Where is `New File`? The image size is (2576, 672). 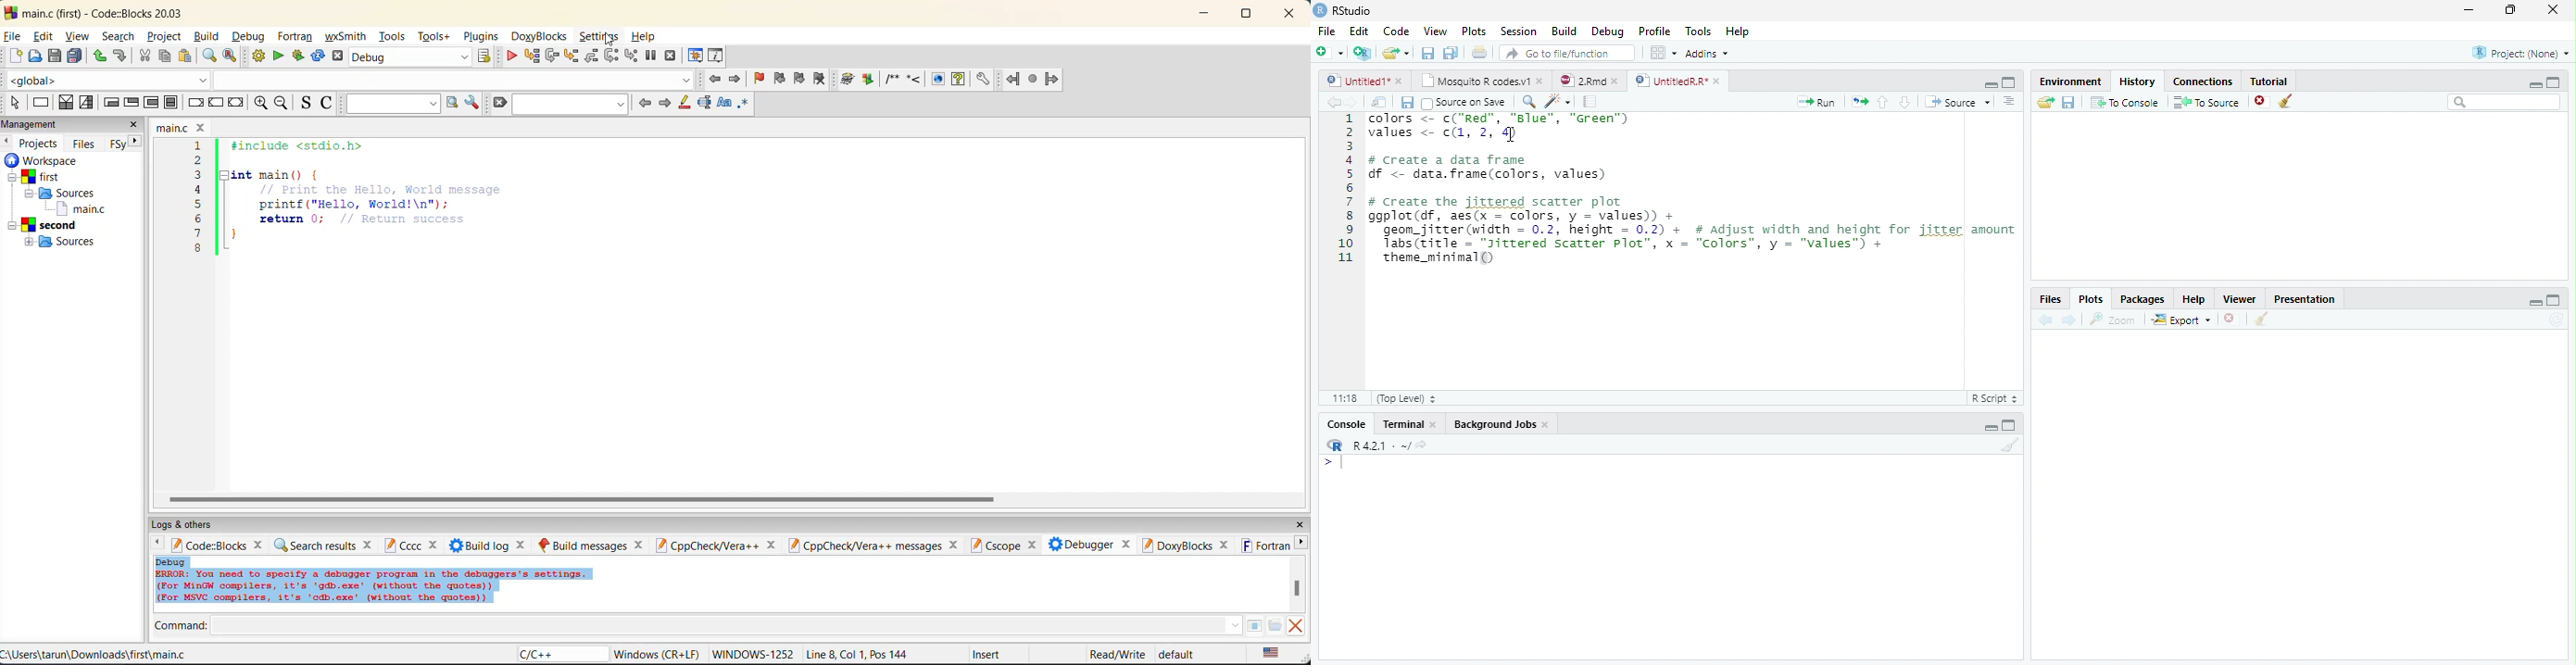
New File is located at coordinates (1330, 53).